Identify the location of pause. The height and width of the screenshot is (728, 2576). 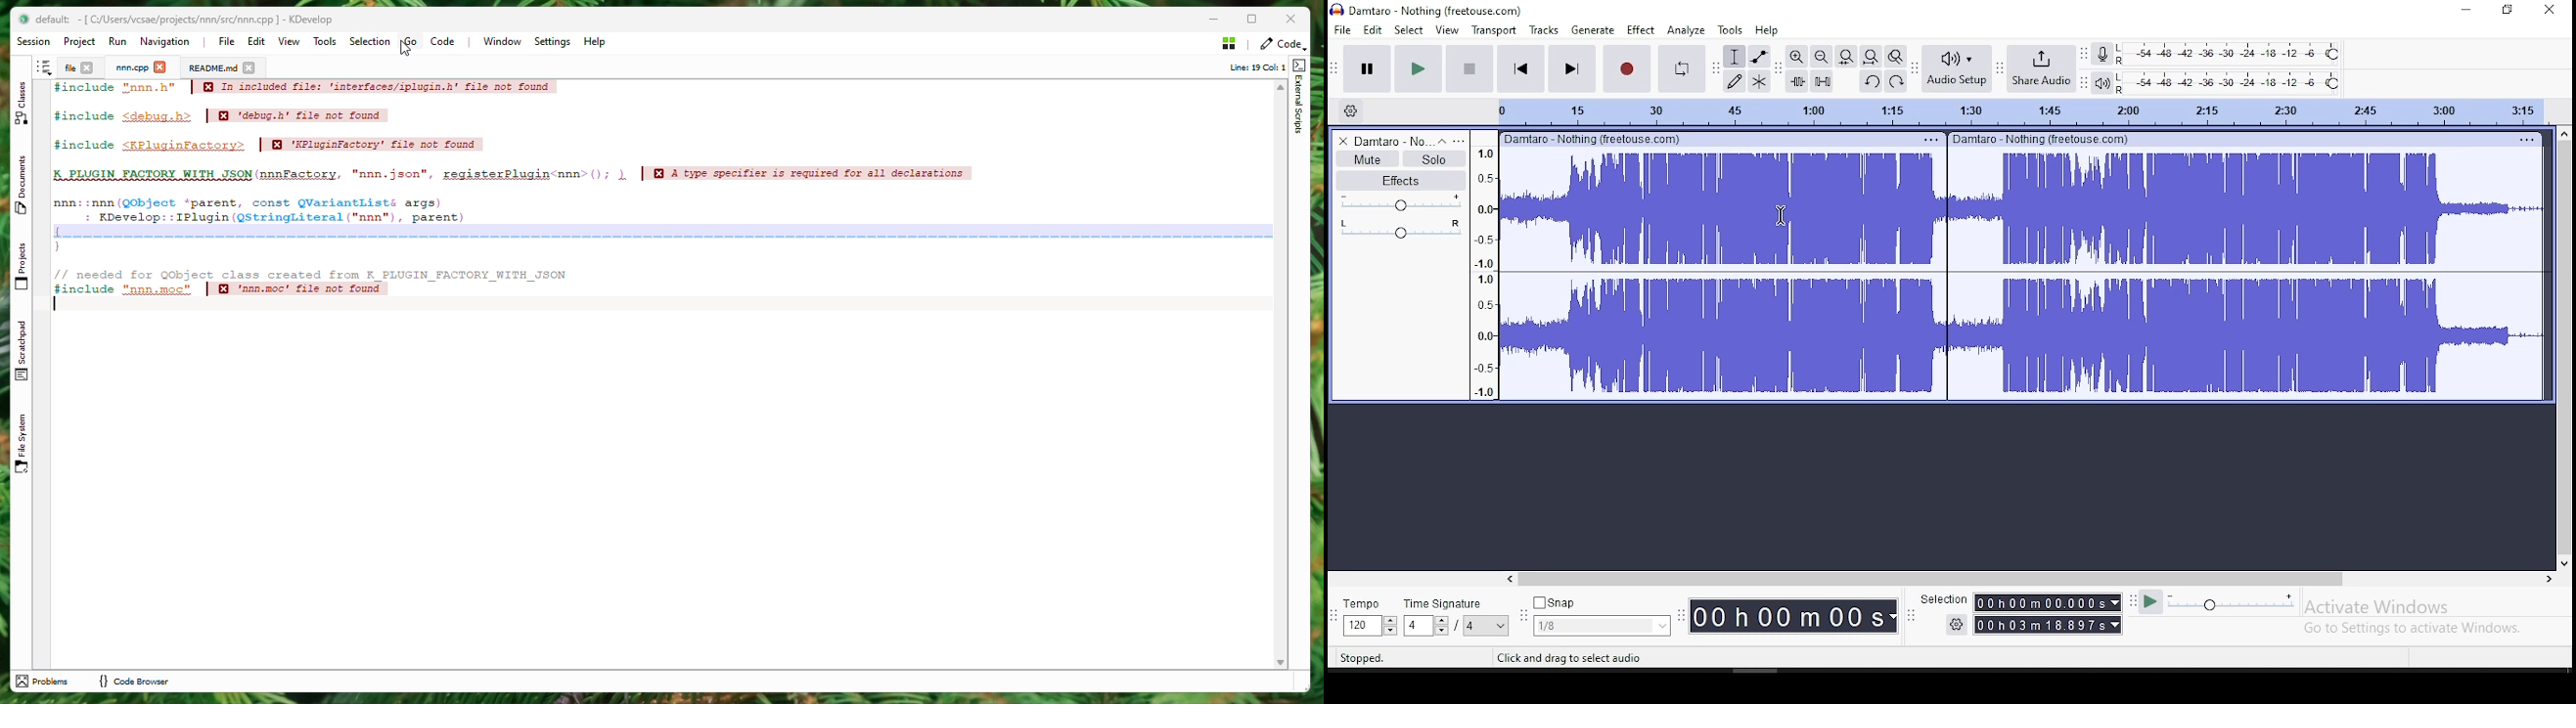
(1367, 66).